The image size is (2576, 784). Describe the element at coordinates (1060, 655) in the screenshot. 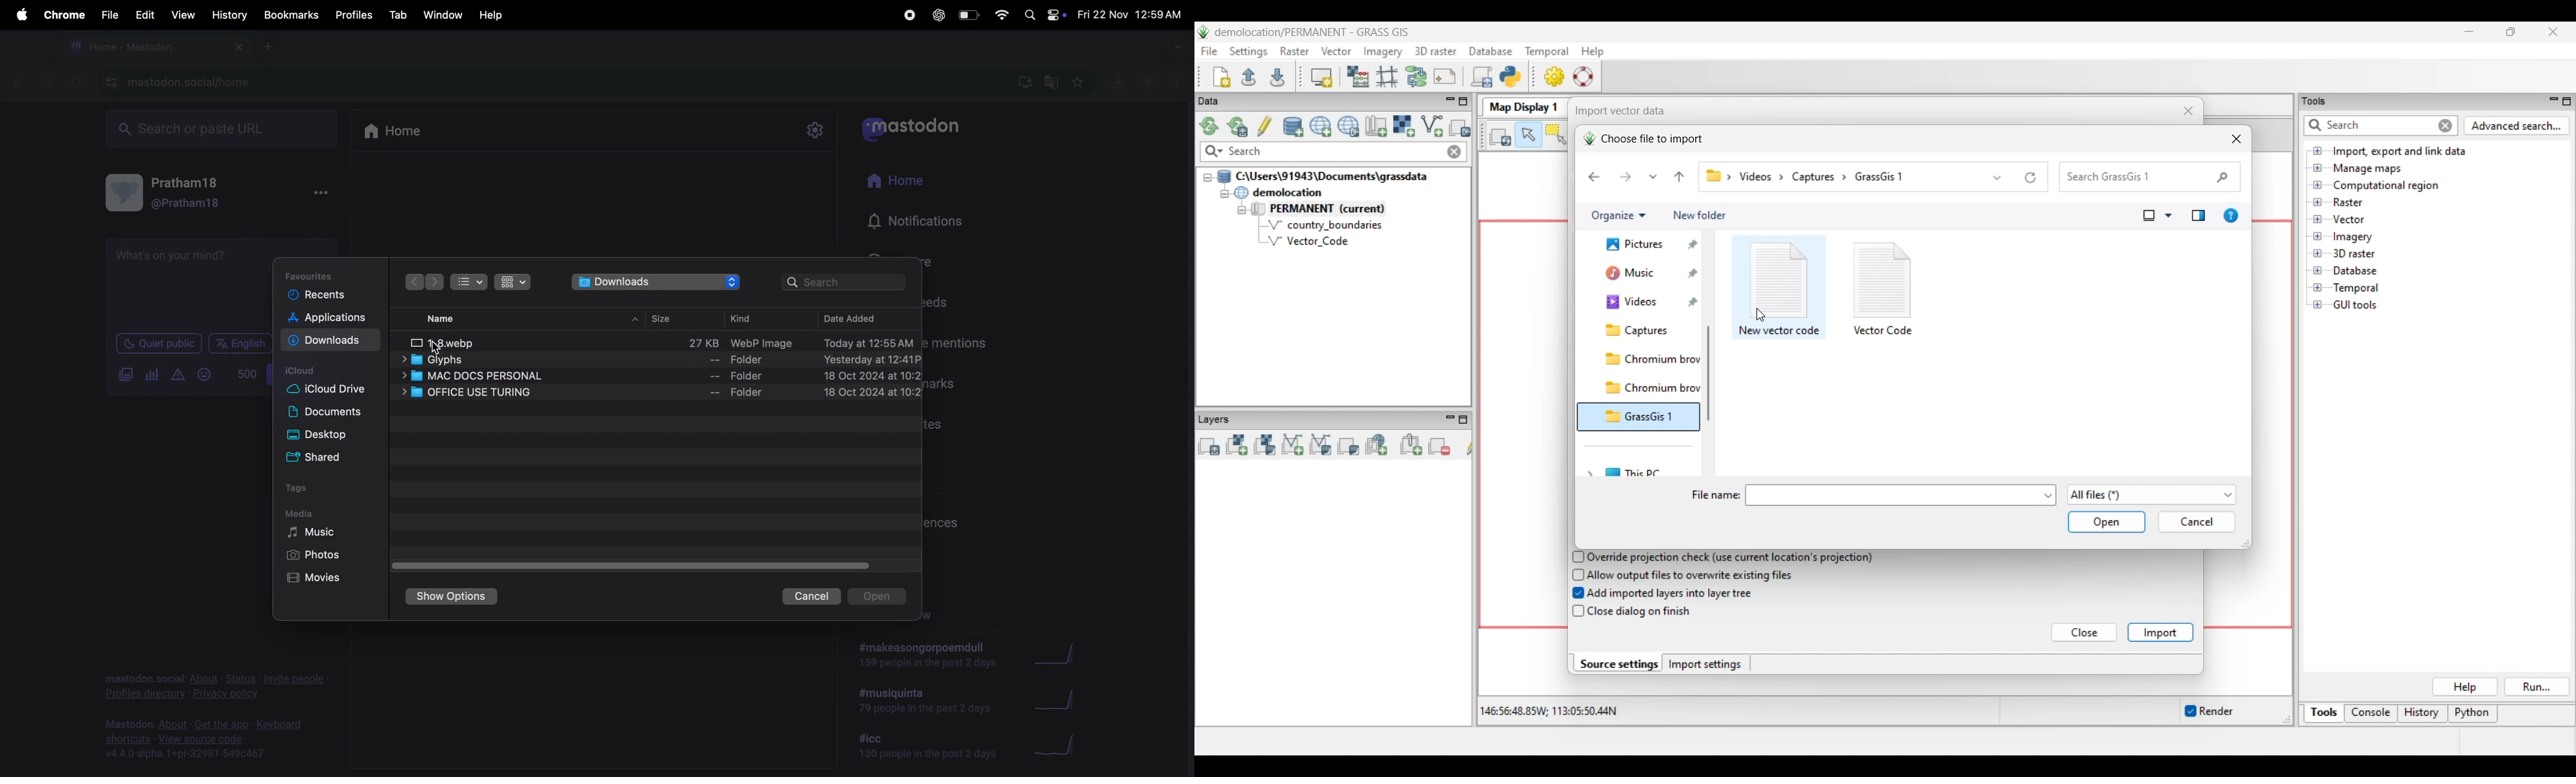

I see `graphs` at that location.